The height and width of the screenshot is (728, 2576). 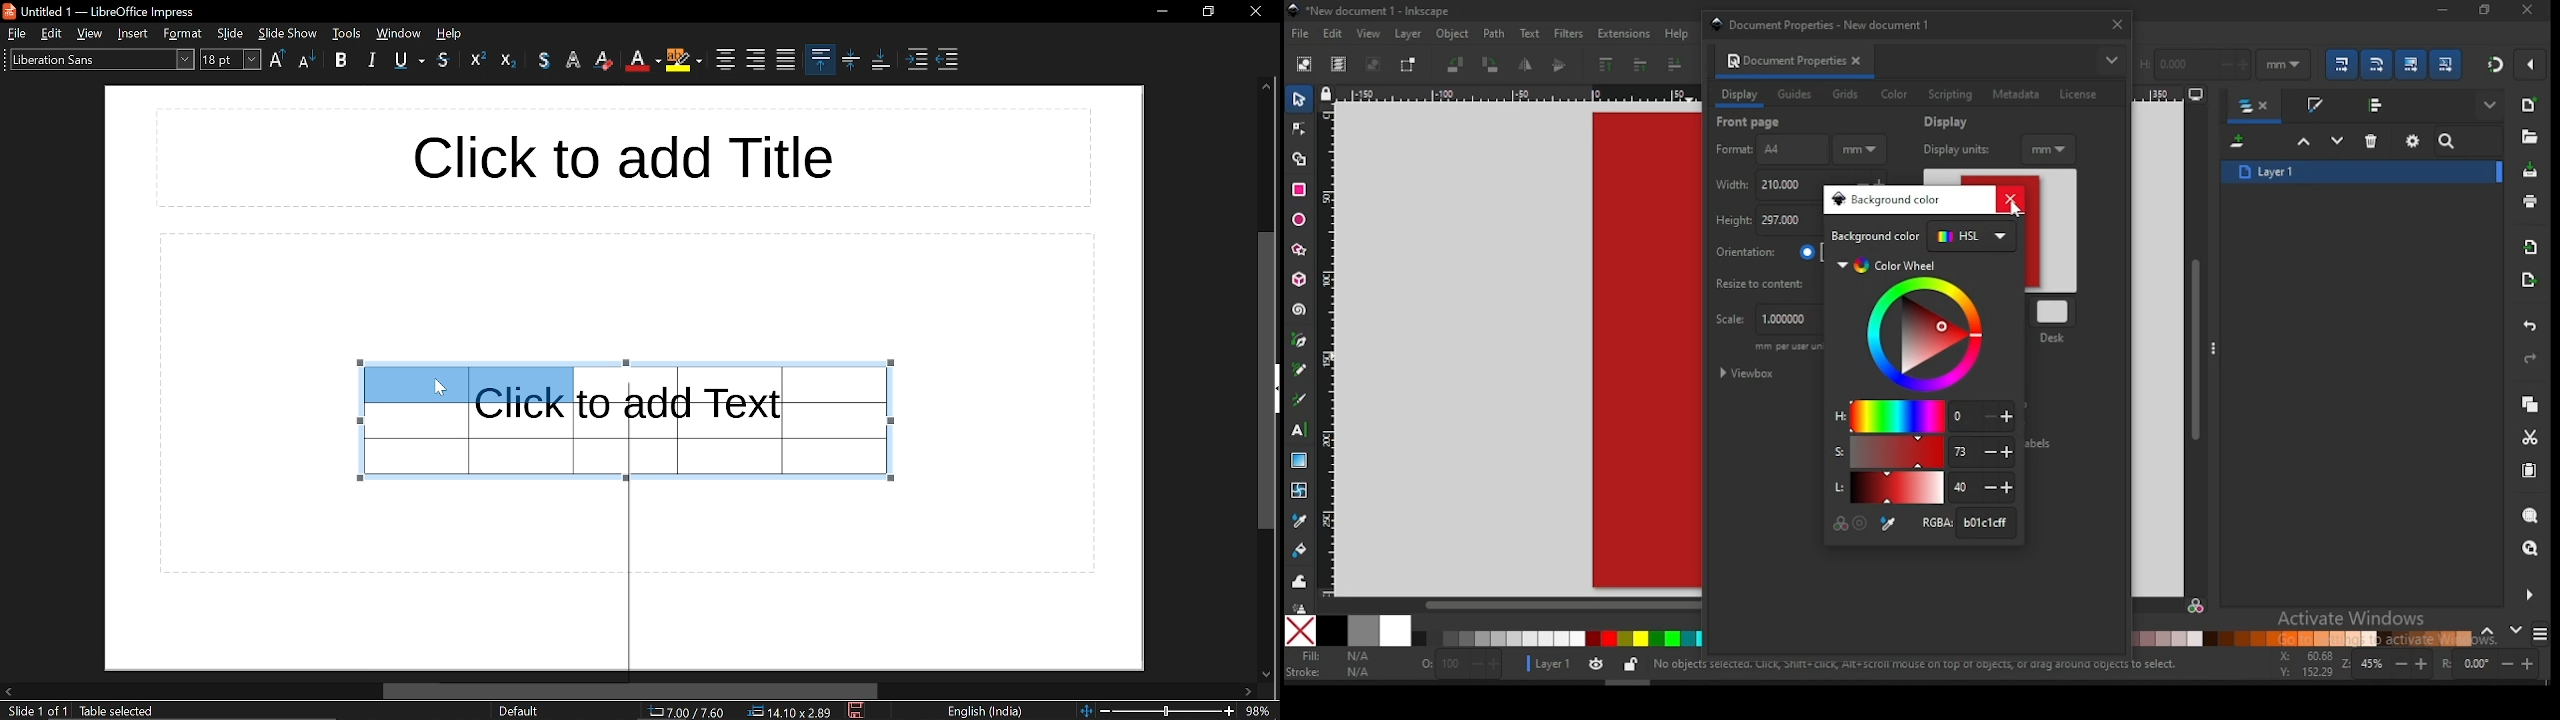 What do you see at coordinates (2196, 609) in the screenshot?
I see `color manager mode` at bounding box center [2196, 609].